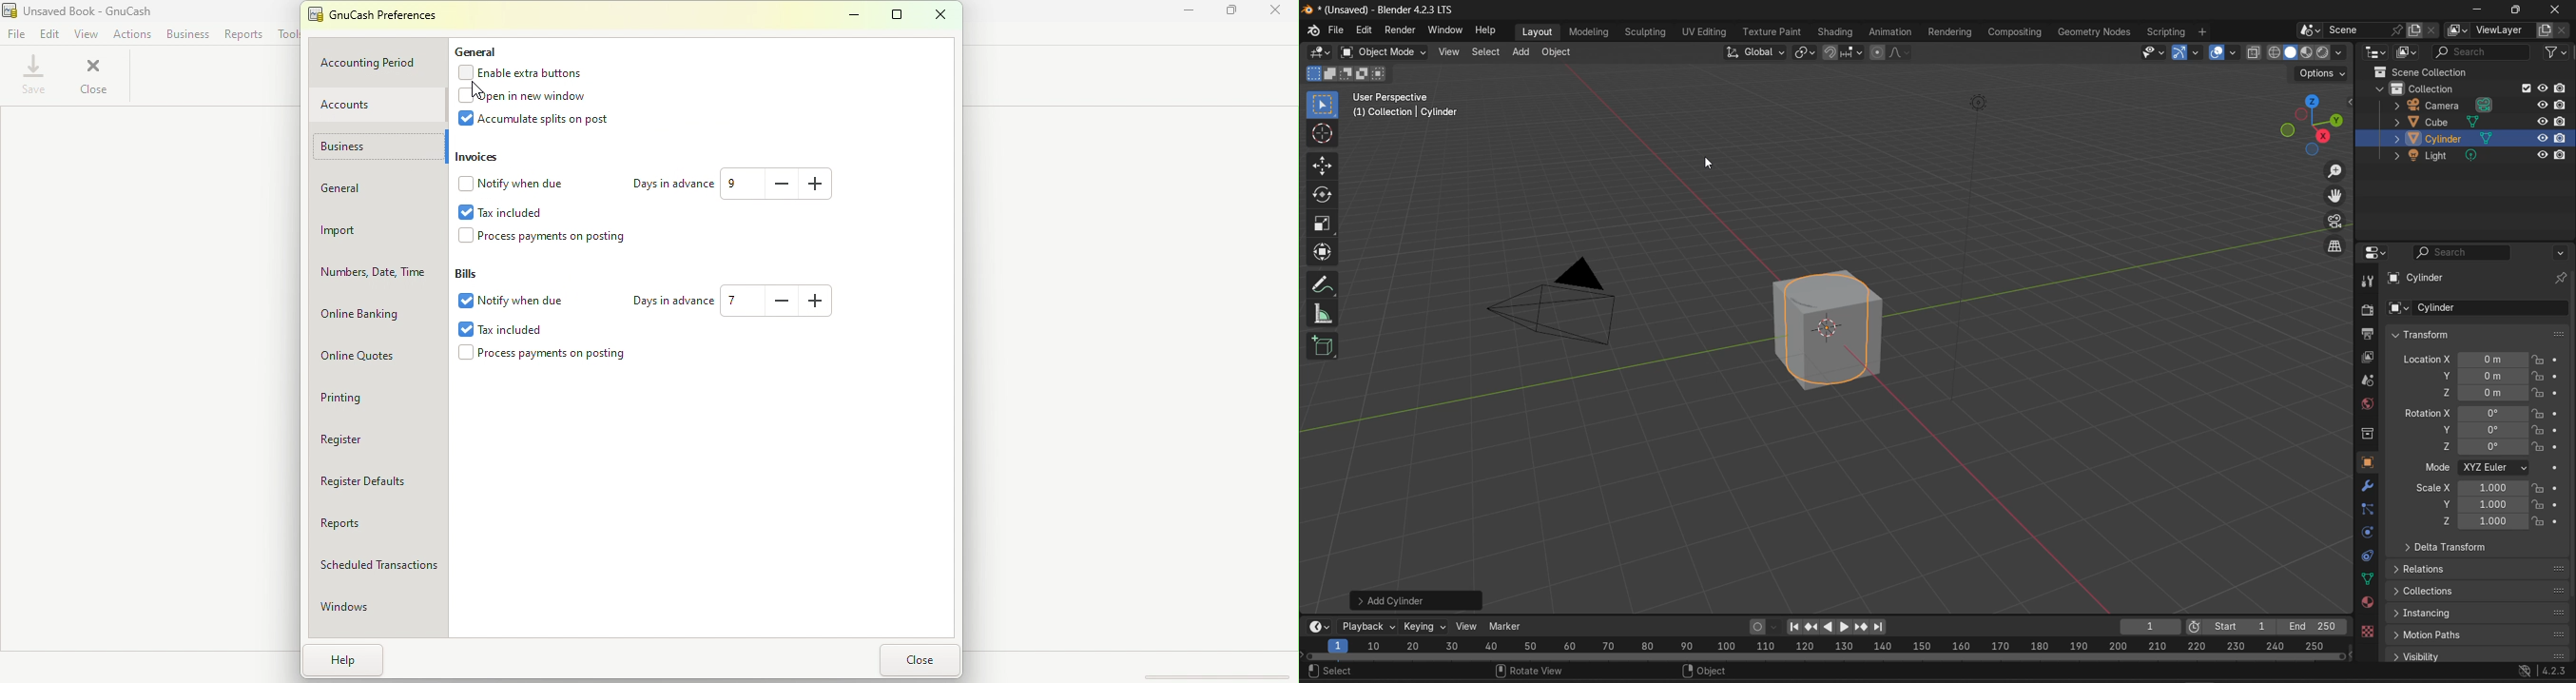 The image size is (2576, 700). I want to click on annotate, so click(1326, 285).